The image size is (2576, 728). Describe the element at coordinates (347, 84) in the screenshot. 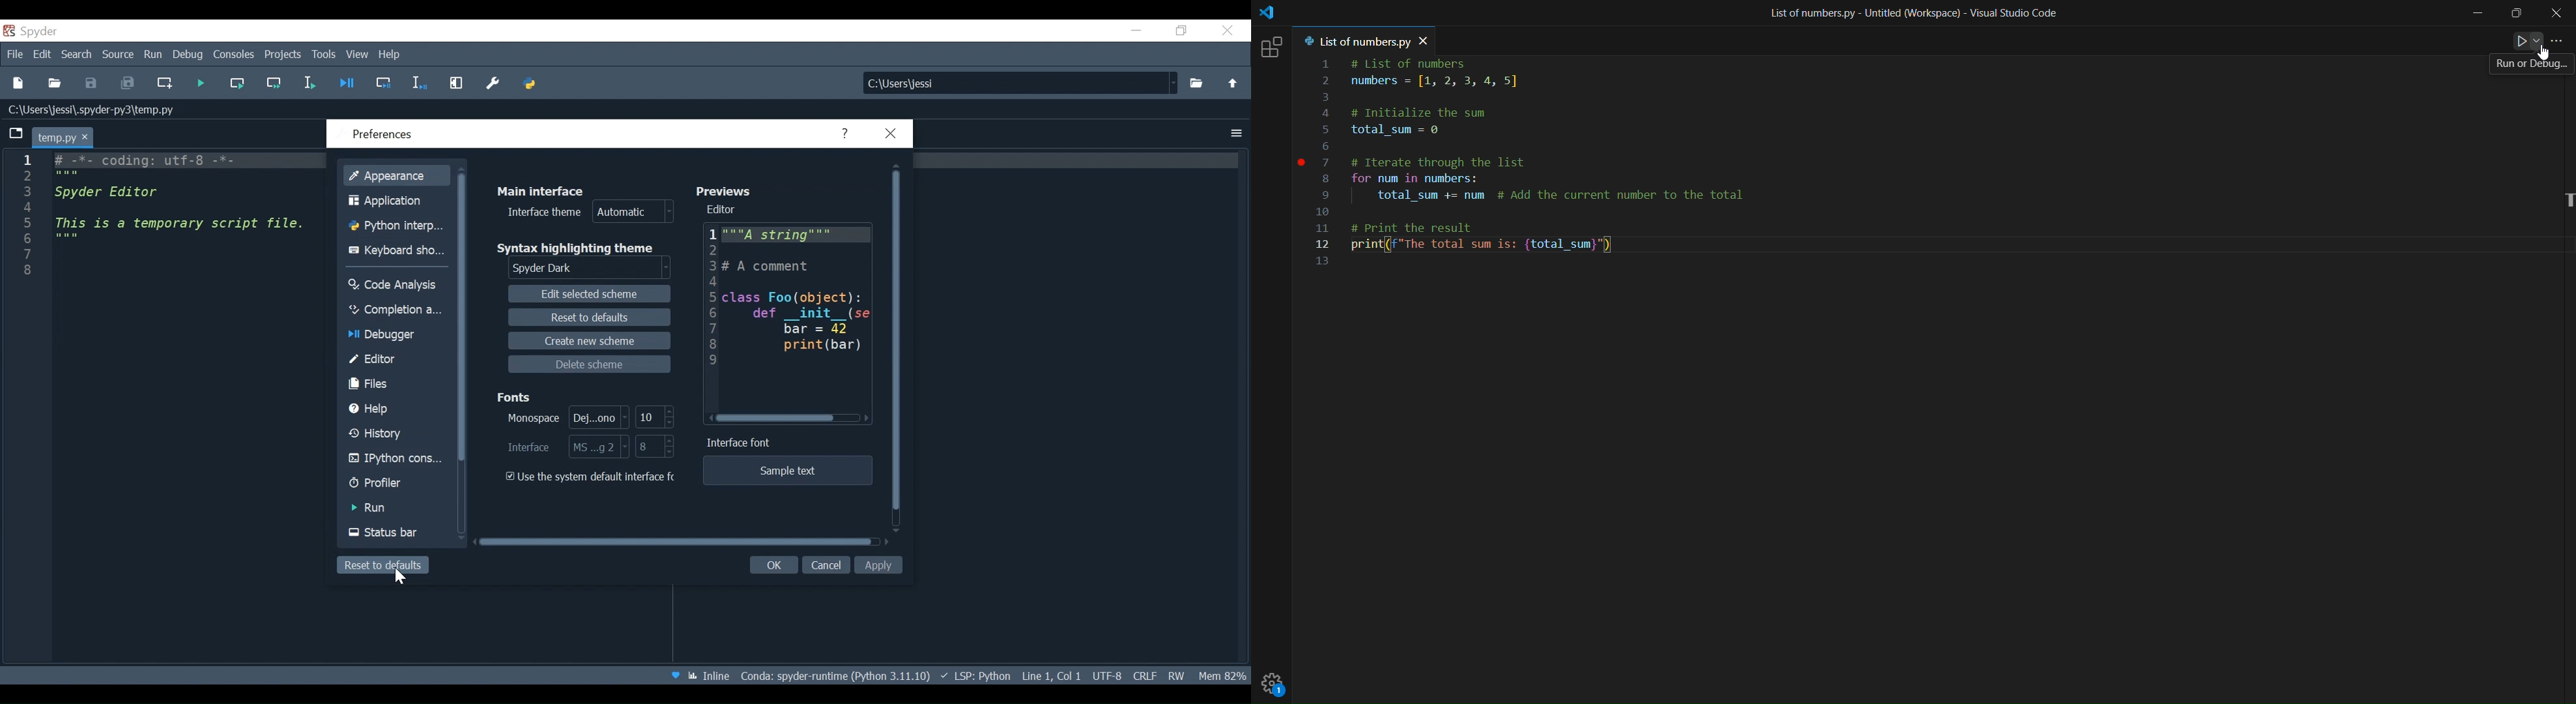

I see `Debug file` at that location.